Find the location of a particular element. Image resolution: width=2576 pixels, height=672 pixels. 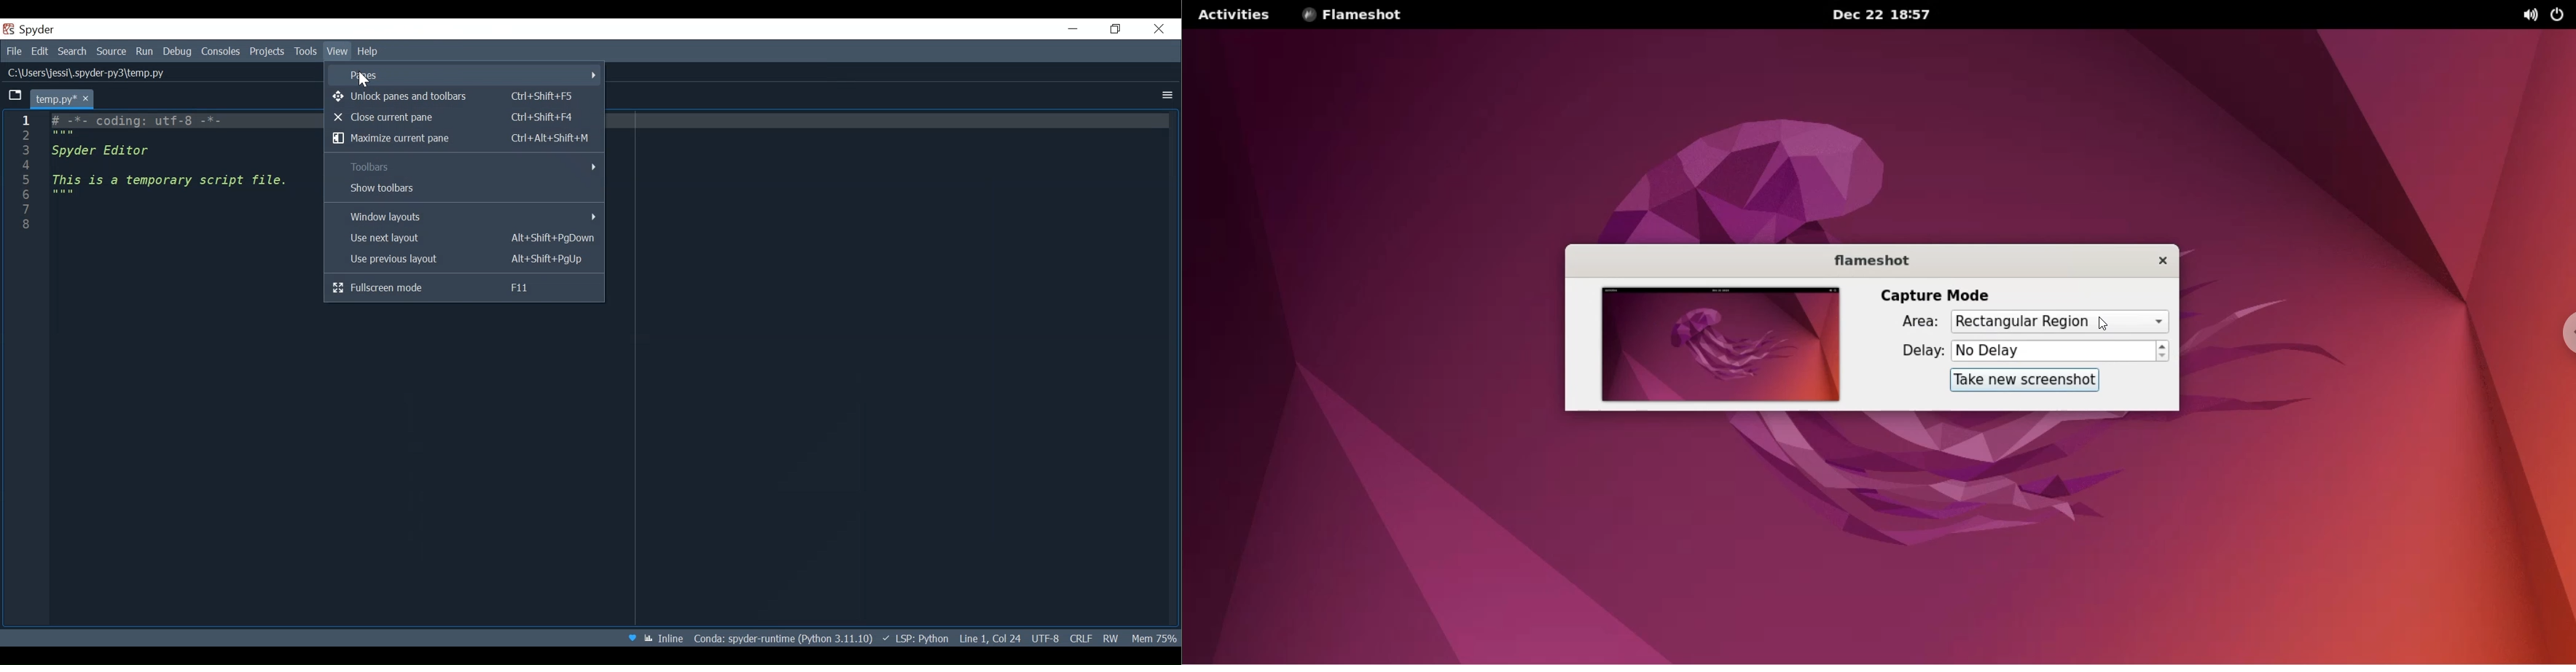

View is located at coordinates (337, 51).